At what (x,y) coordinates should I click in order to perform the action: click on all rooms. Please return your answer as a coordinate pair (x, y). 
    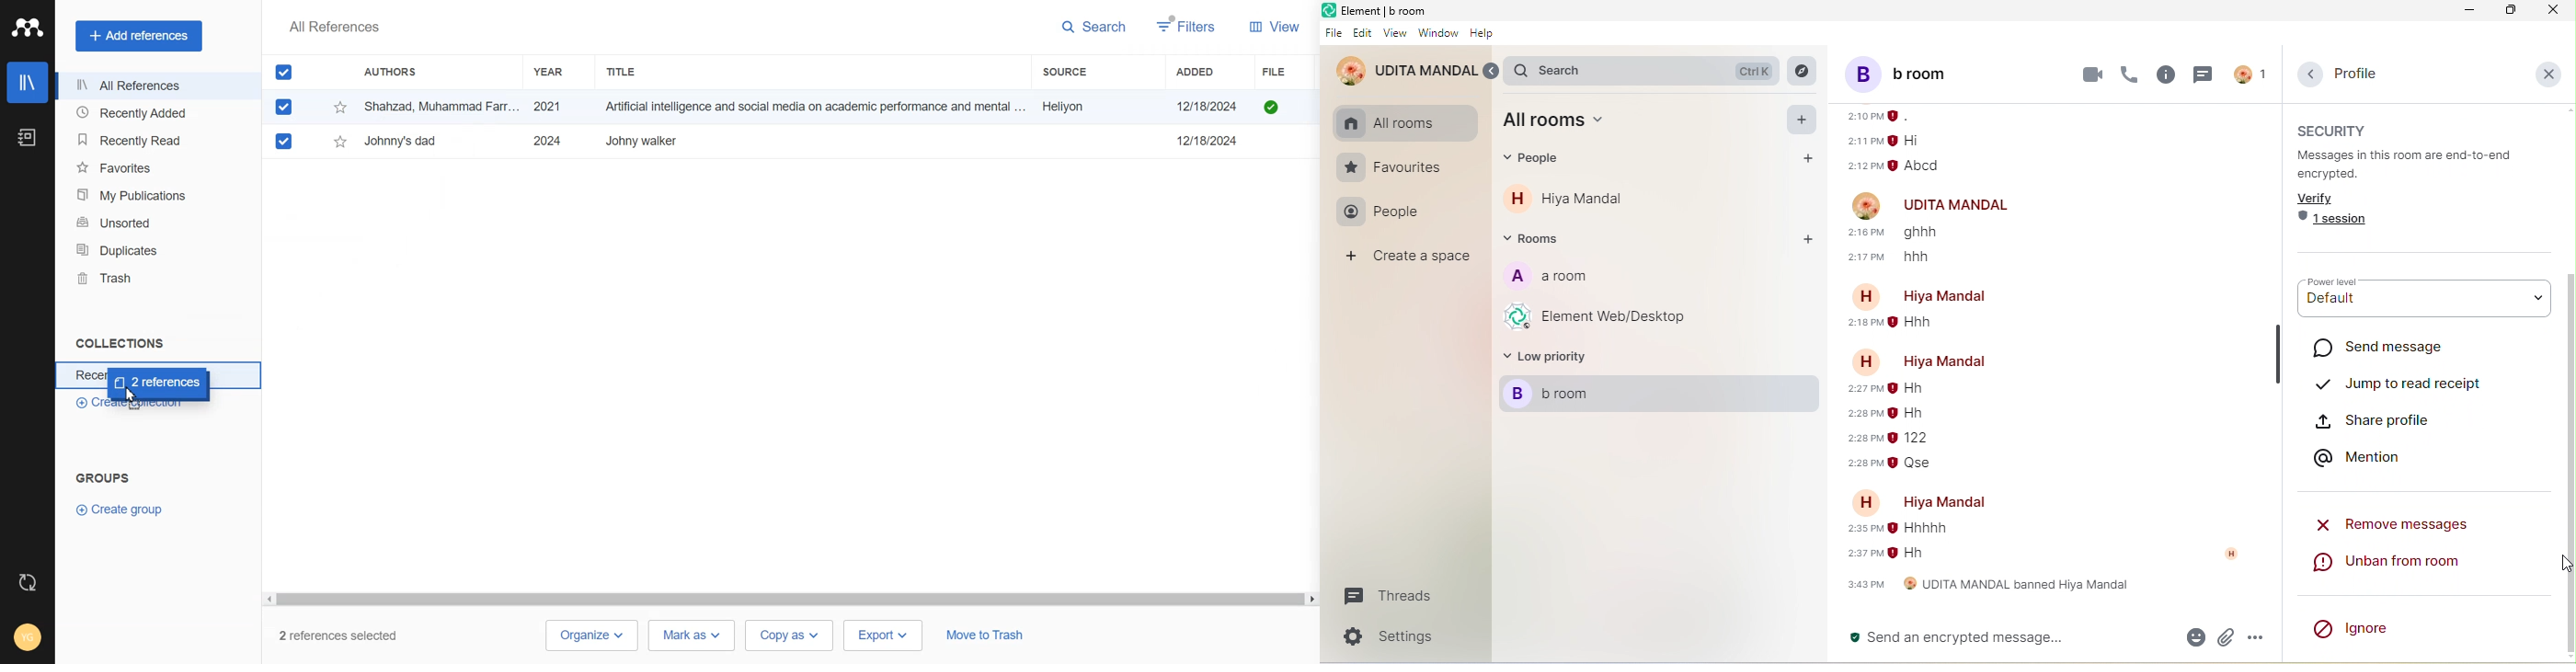
    Looking at the image, I should click on (1390, 123).